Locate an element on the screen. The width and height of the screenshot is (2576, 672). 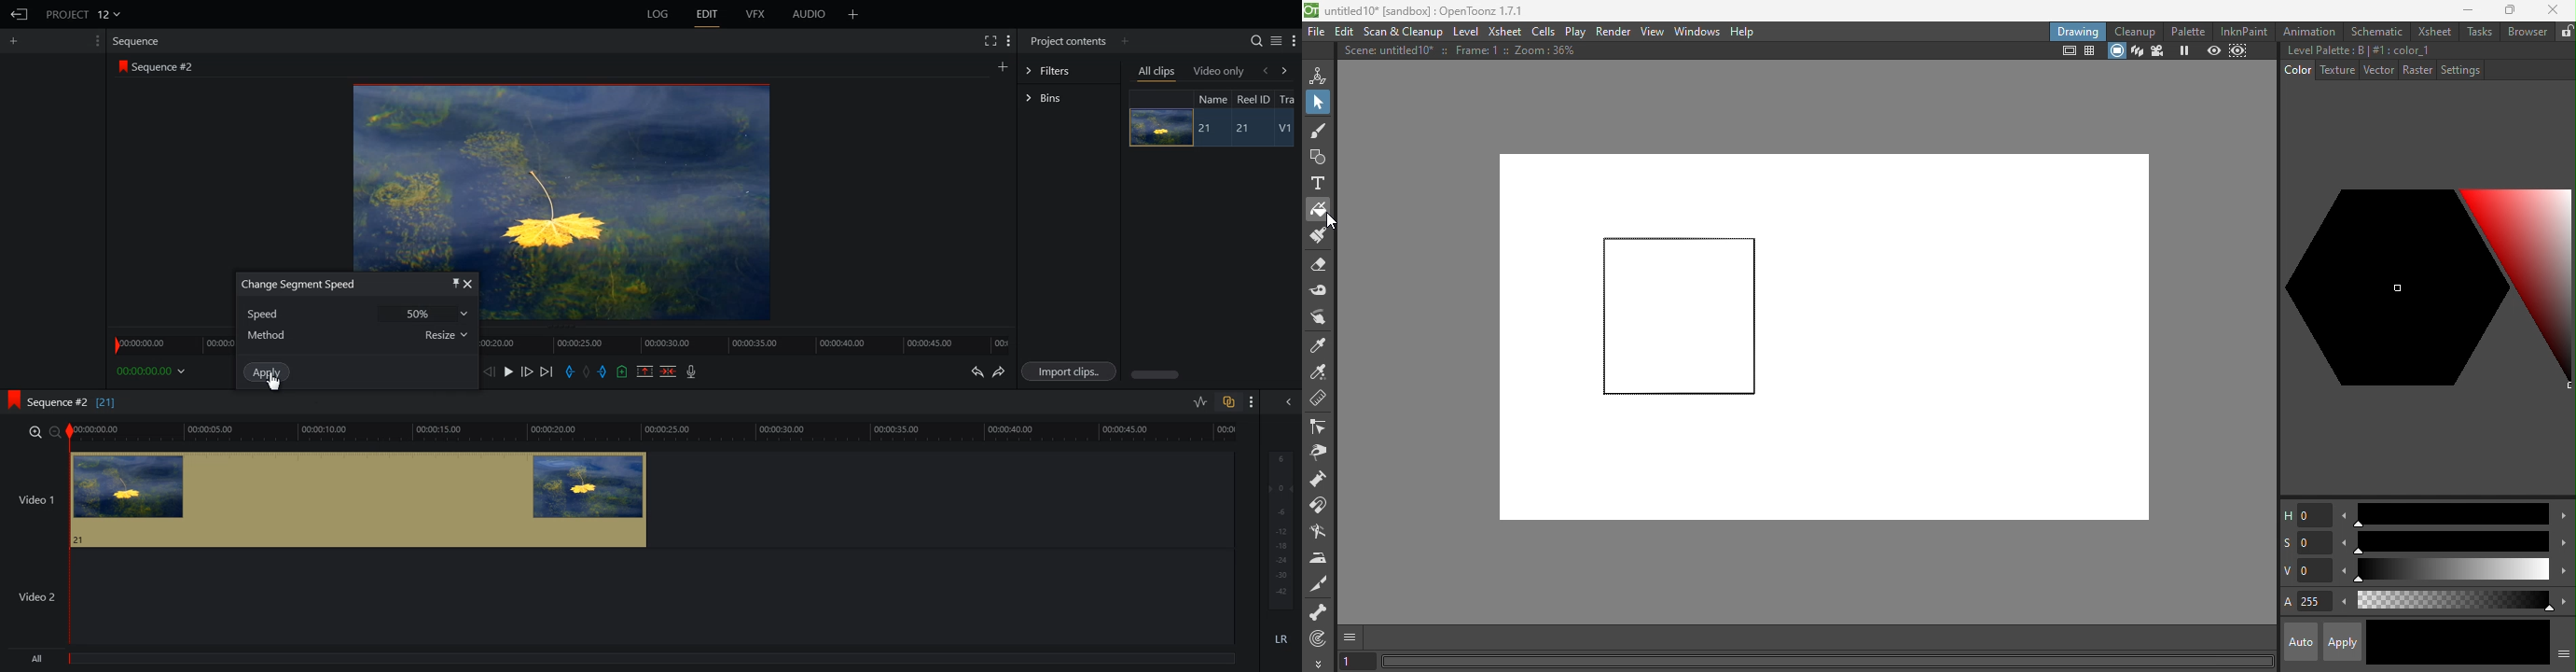
close is located at coordinates (470, 284).